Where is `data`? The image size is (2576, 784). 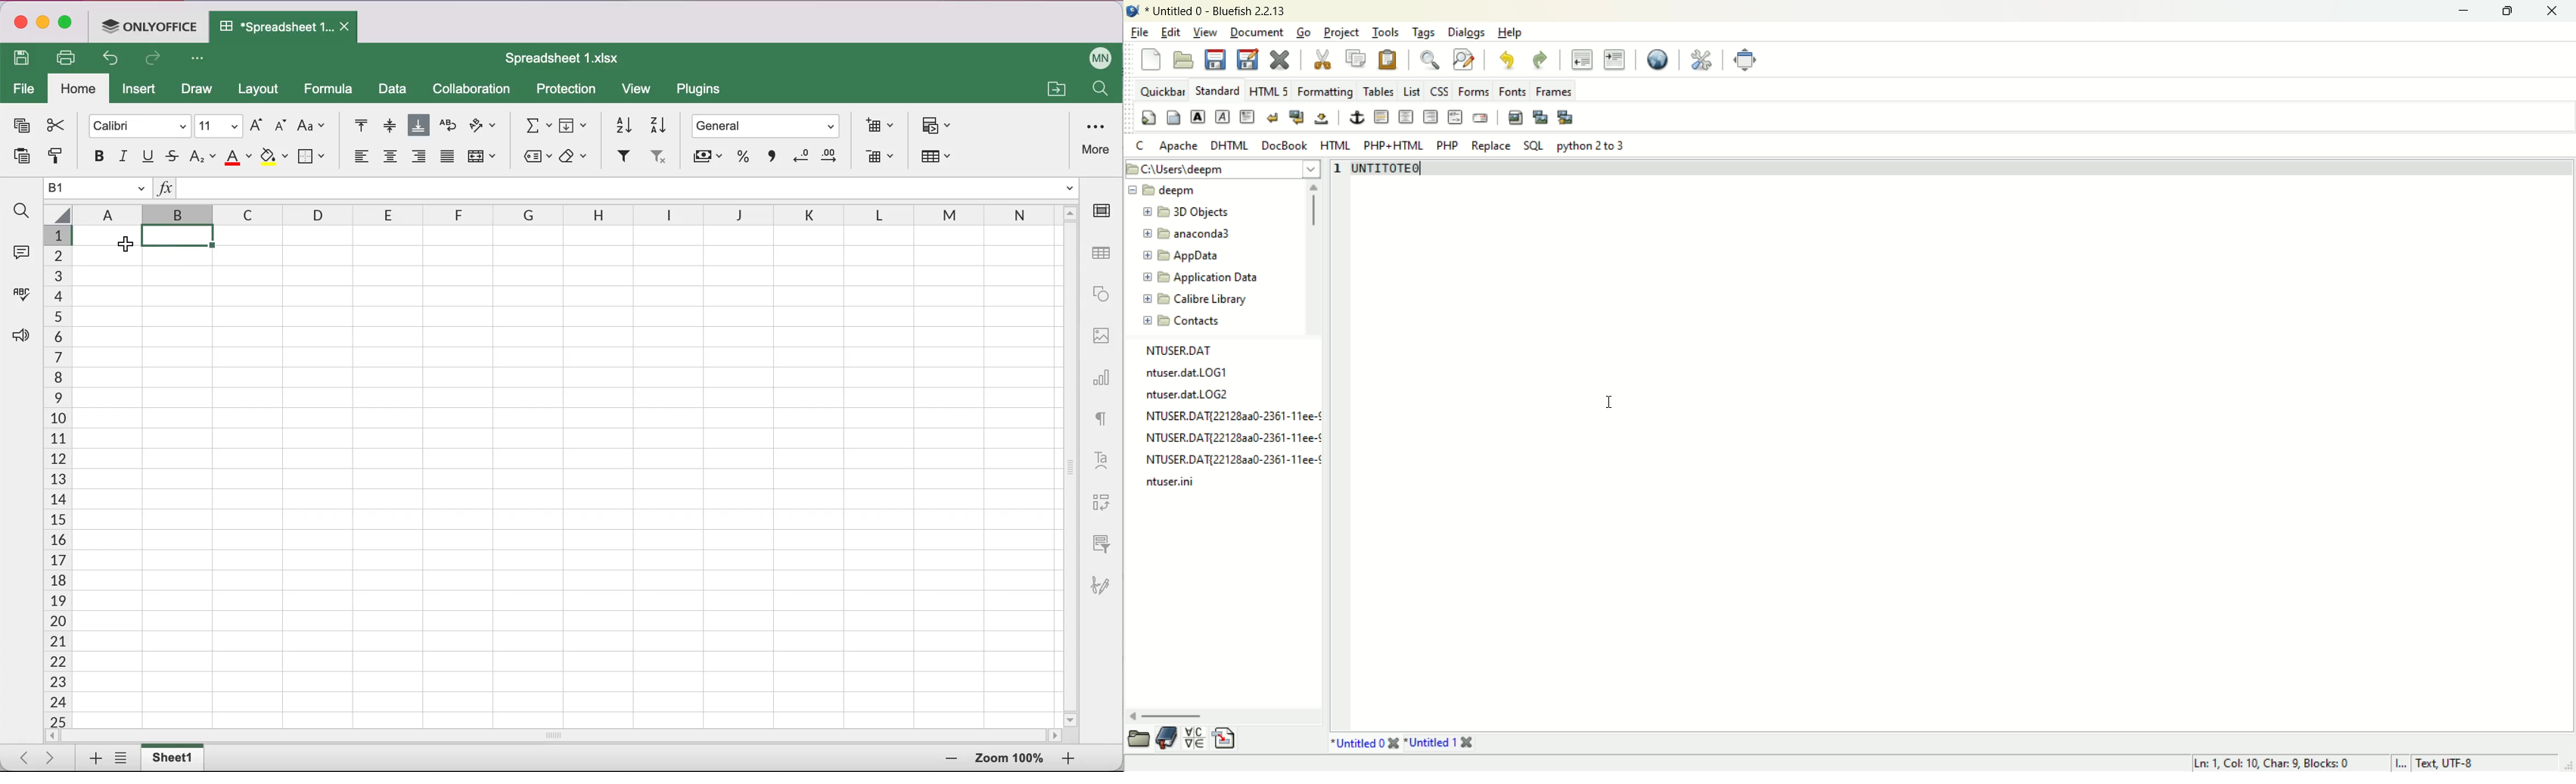 data is located at coordinates (394, 90).